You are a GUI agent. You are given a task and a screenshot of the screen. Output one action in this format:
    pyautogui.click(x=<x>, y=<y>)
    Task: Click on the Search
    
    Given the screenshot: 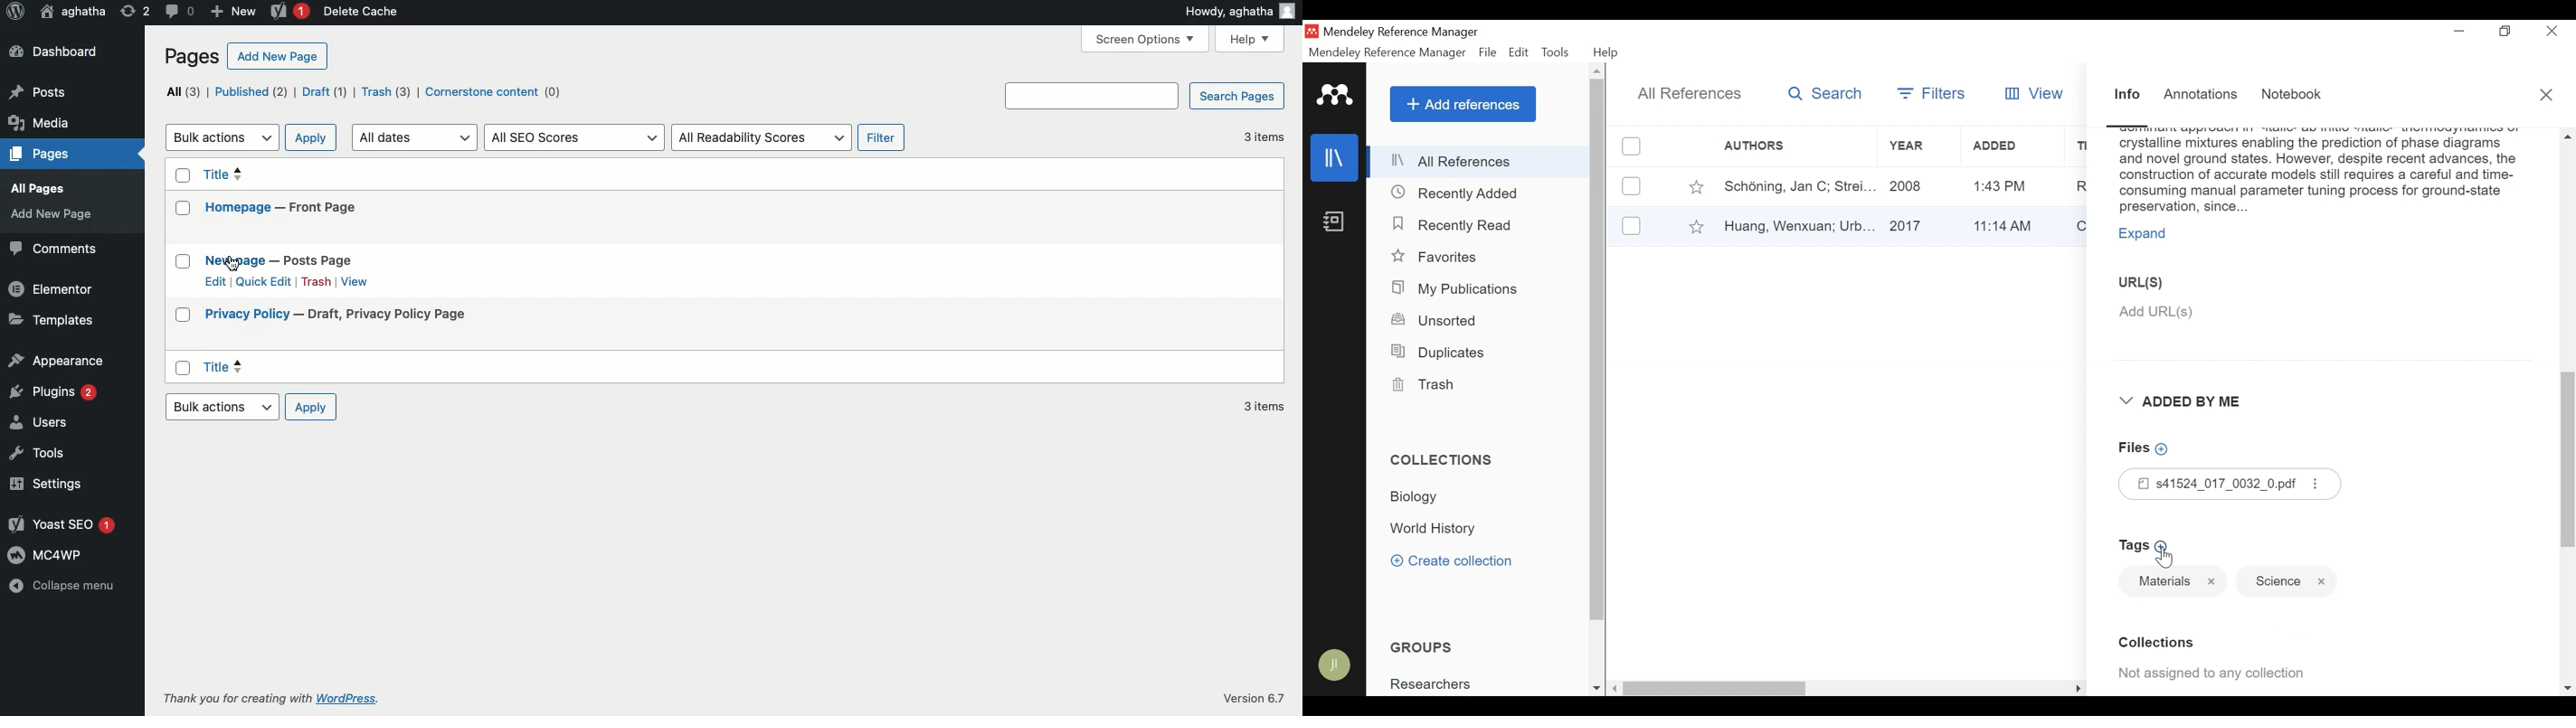 What is the action you would take?
    pyautogui.click(x=1826, y=93)
    